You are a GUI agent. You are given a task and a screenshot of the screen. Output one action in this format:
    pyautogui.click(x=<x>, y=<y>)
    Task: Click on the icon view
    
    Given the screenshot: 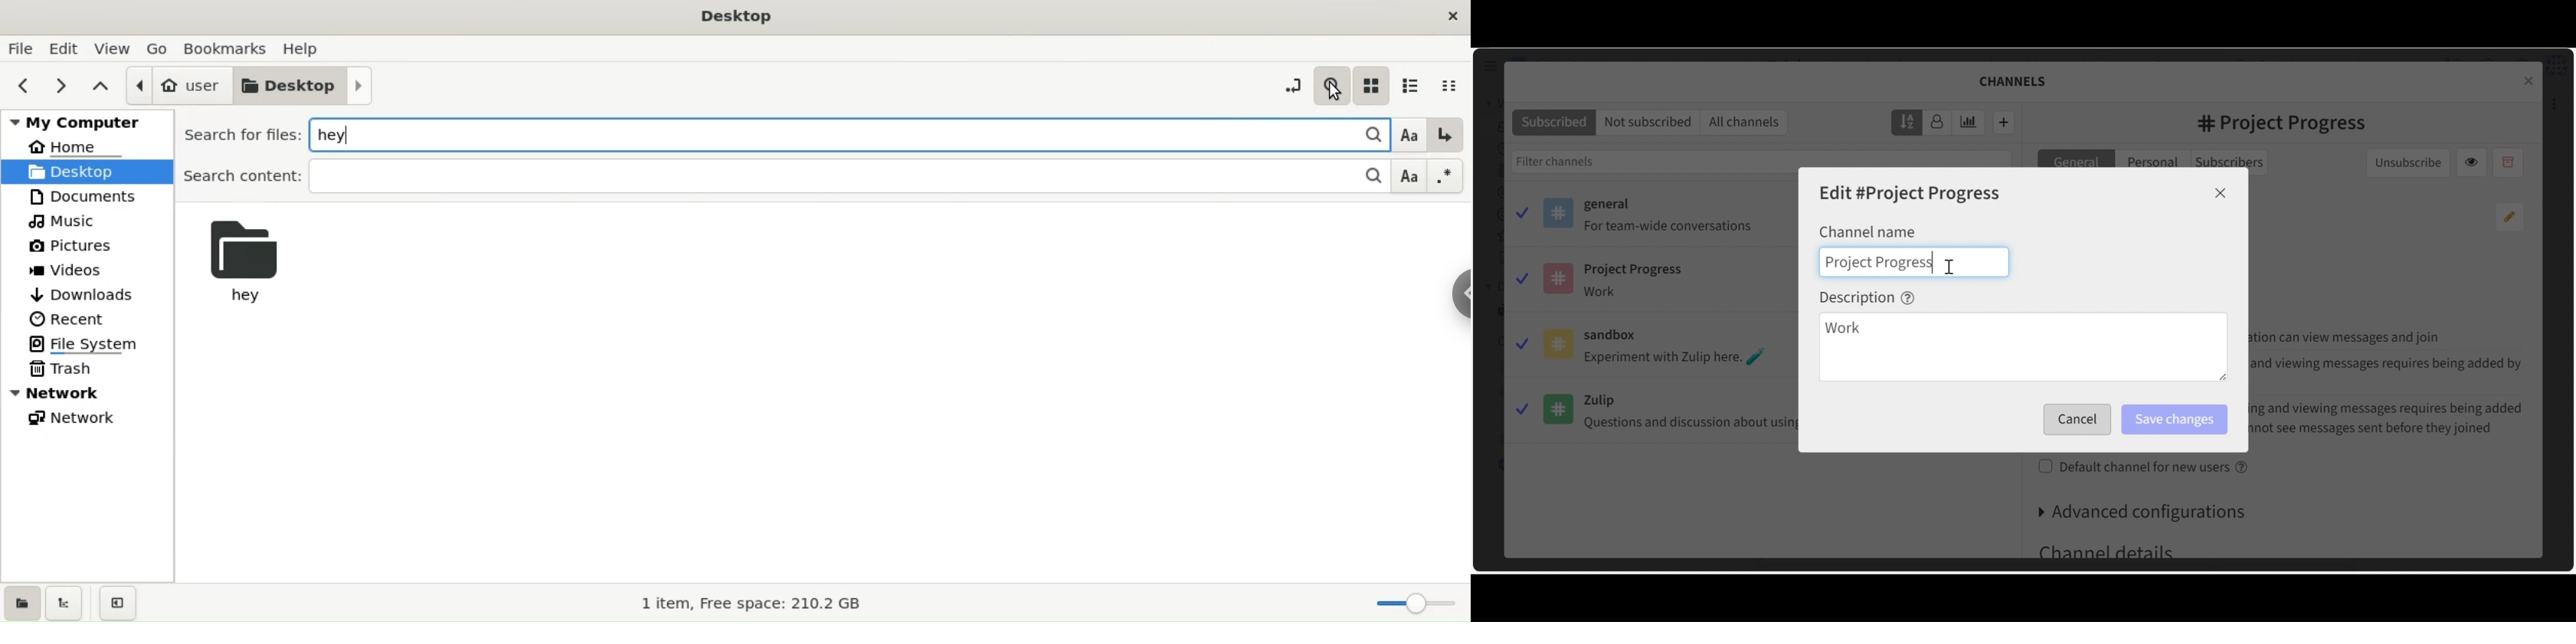 What is the action you would take?
    pyautogui.click(x=1374, y=87)
    